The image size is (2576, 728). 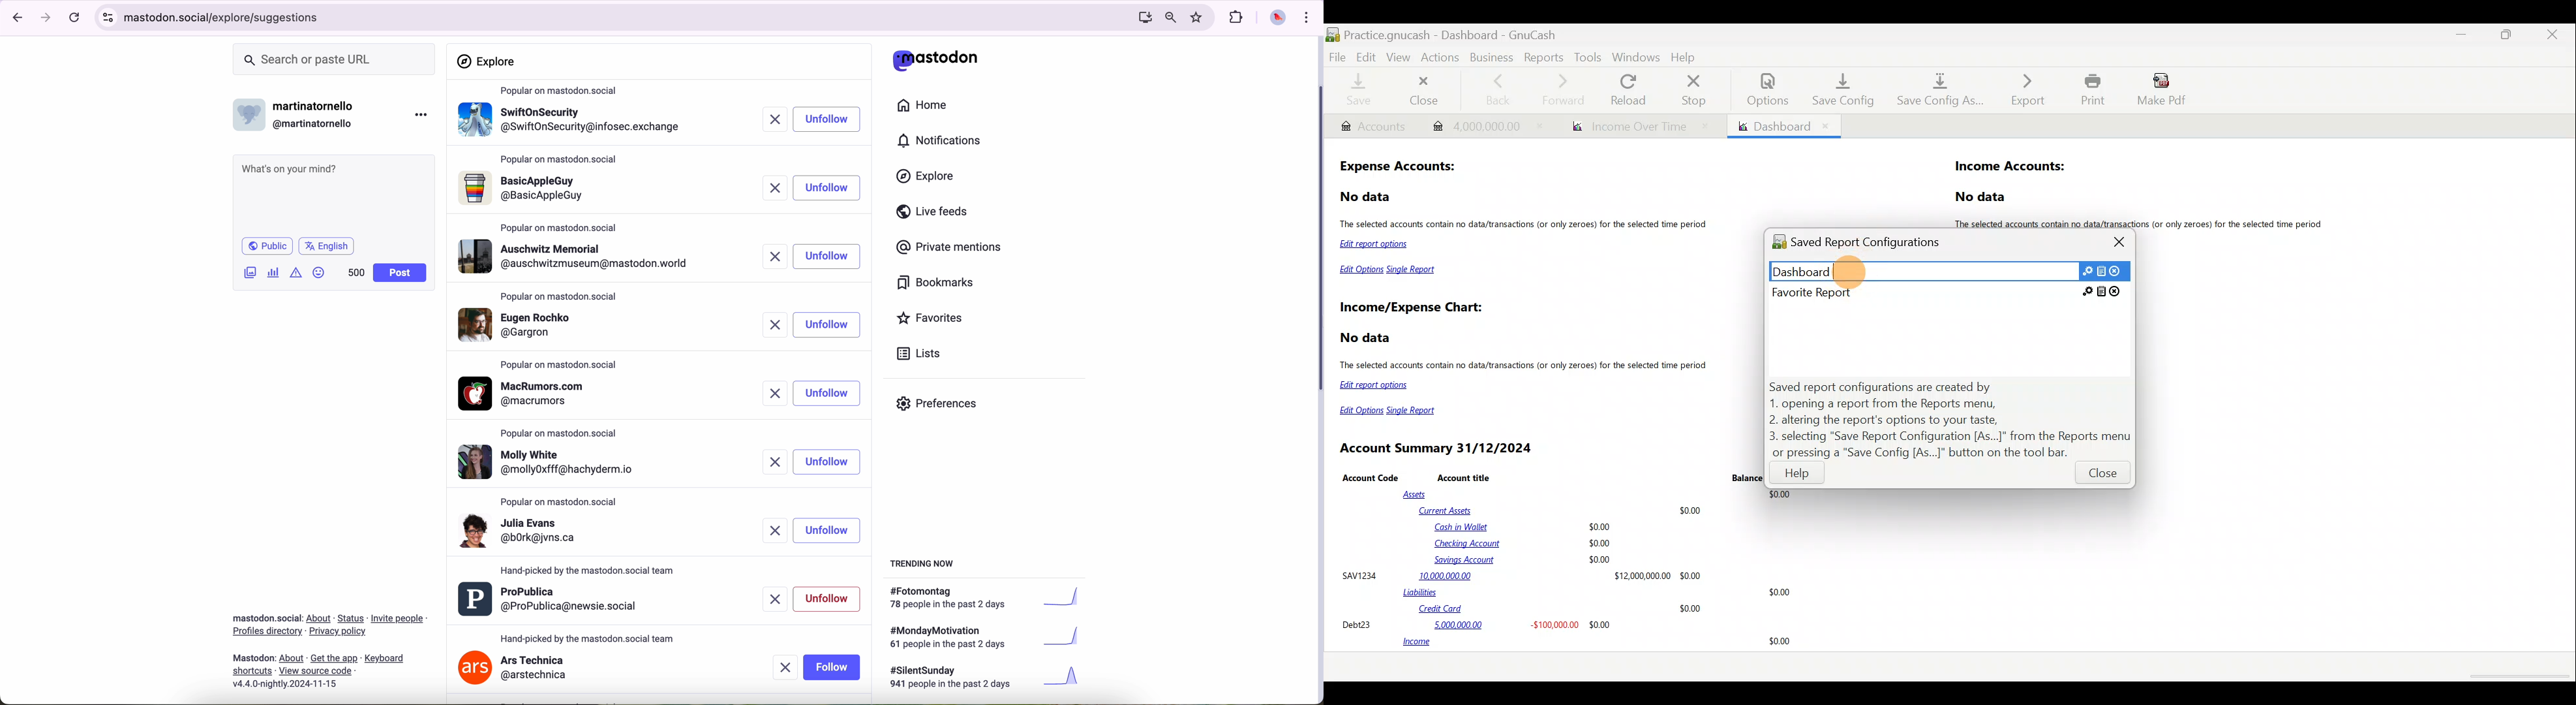 I want to click on Close, so click(x=2553, y=37).